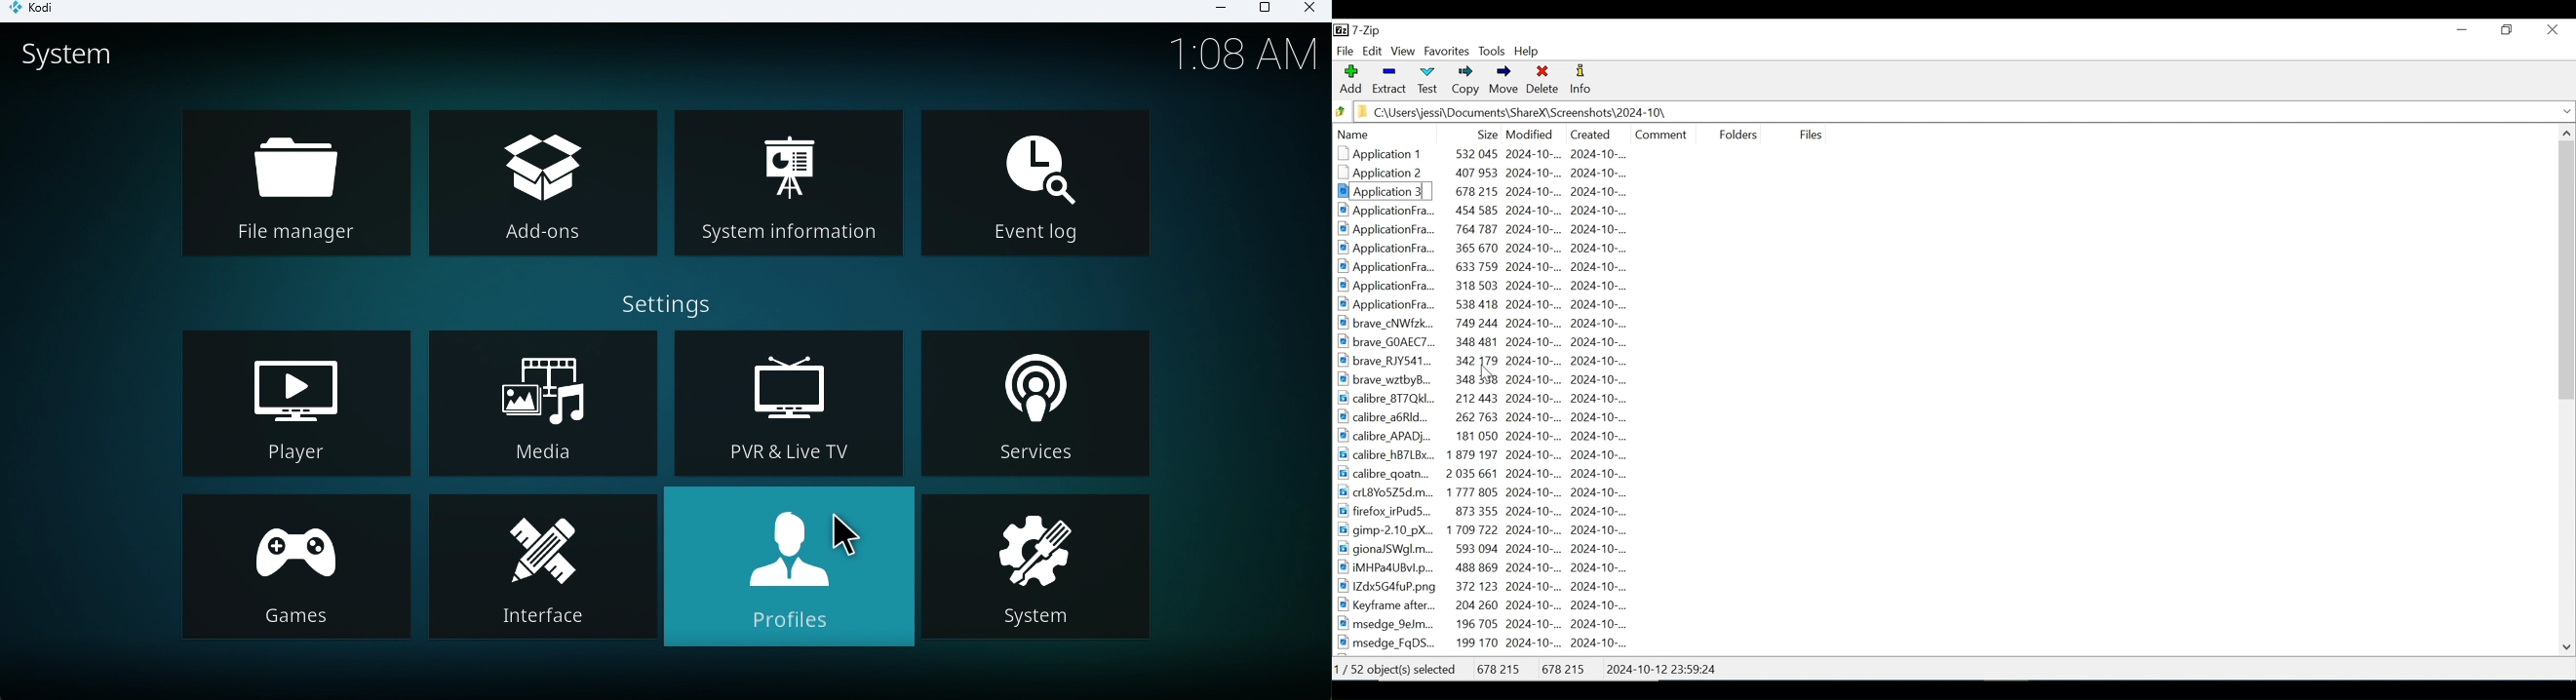 The width and height of the screenshot is (2576, 700). What do you see at coordinates (1490, 624) in the screenshot?
I see `msedge 9eJm... 196 705 2024-10-.. 2024-10-...` at bounding box center [1490, 624].